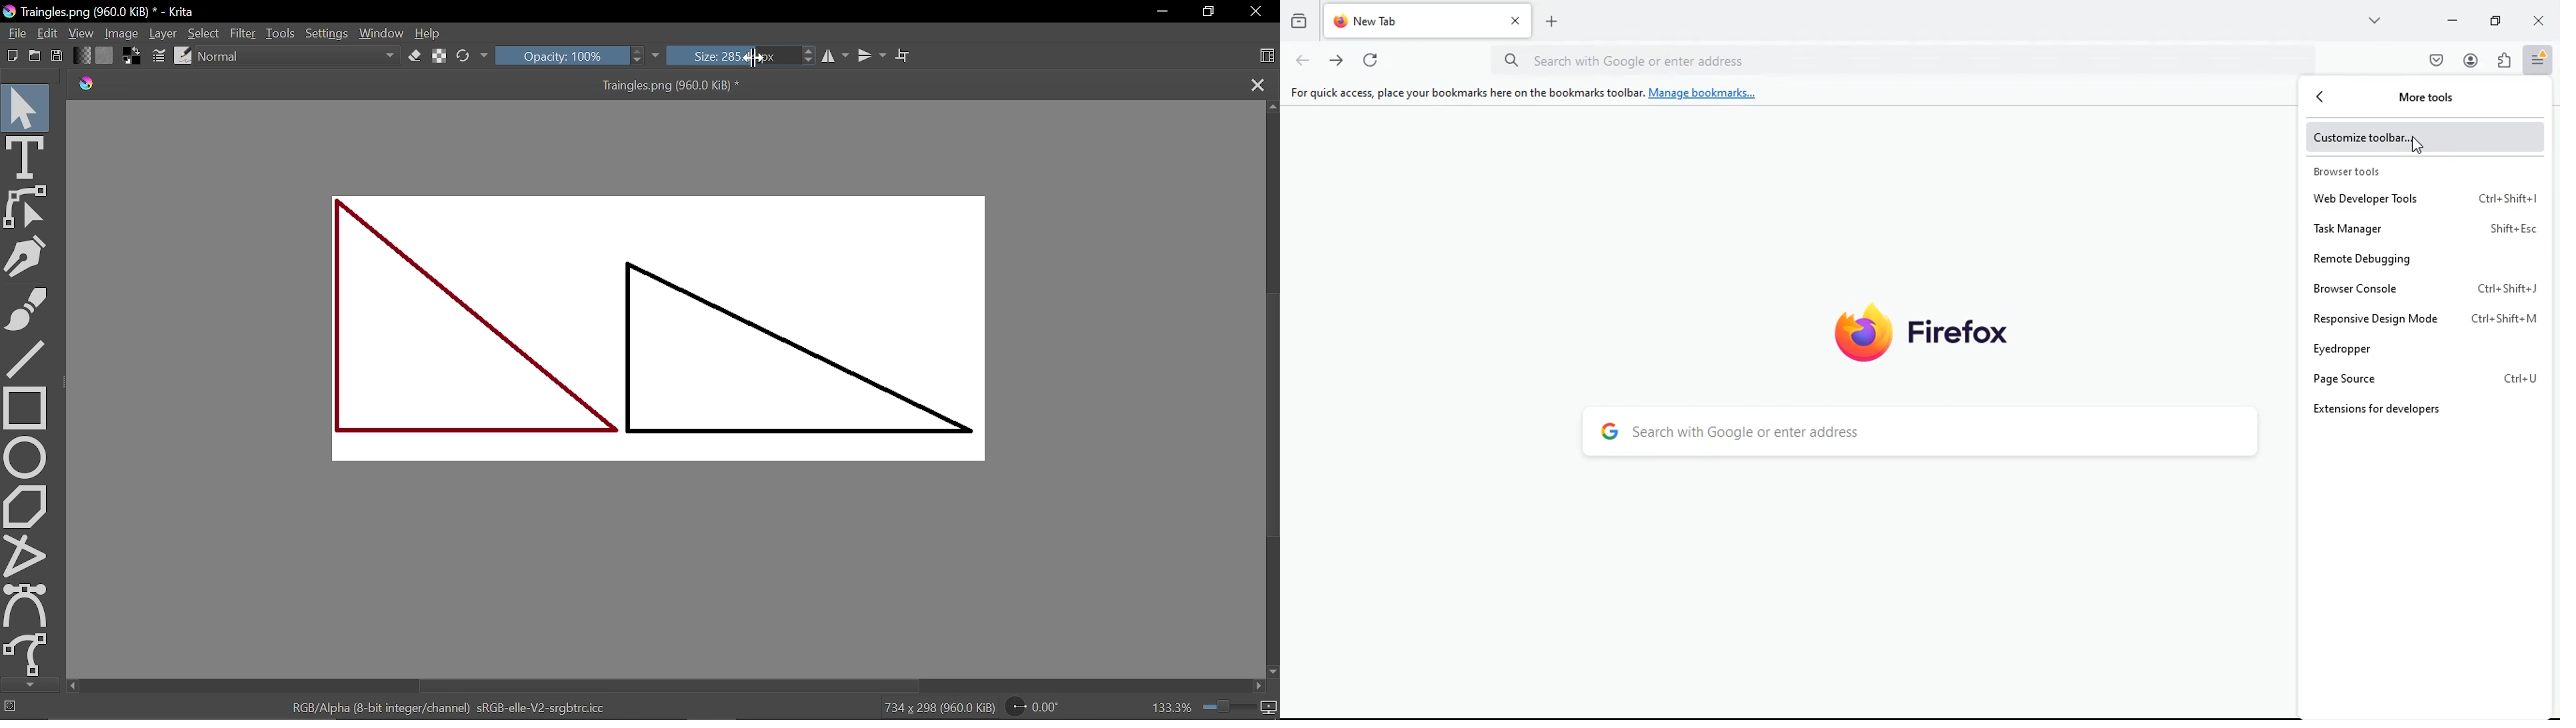  Describe the element at coordinates (382, 34) in the screenshot. I see `Window` at that location.